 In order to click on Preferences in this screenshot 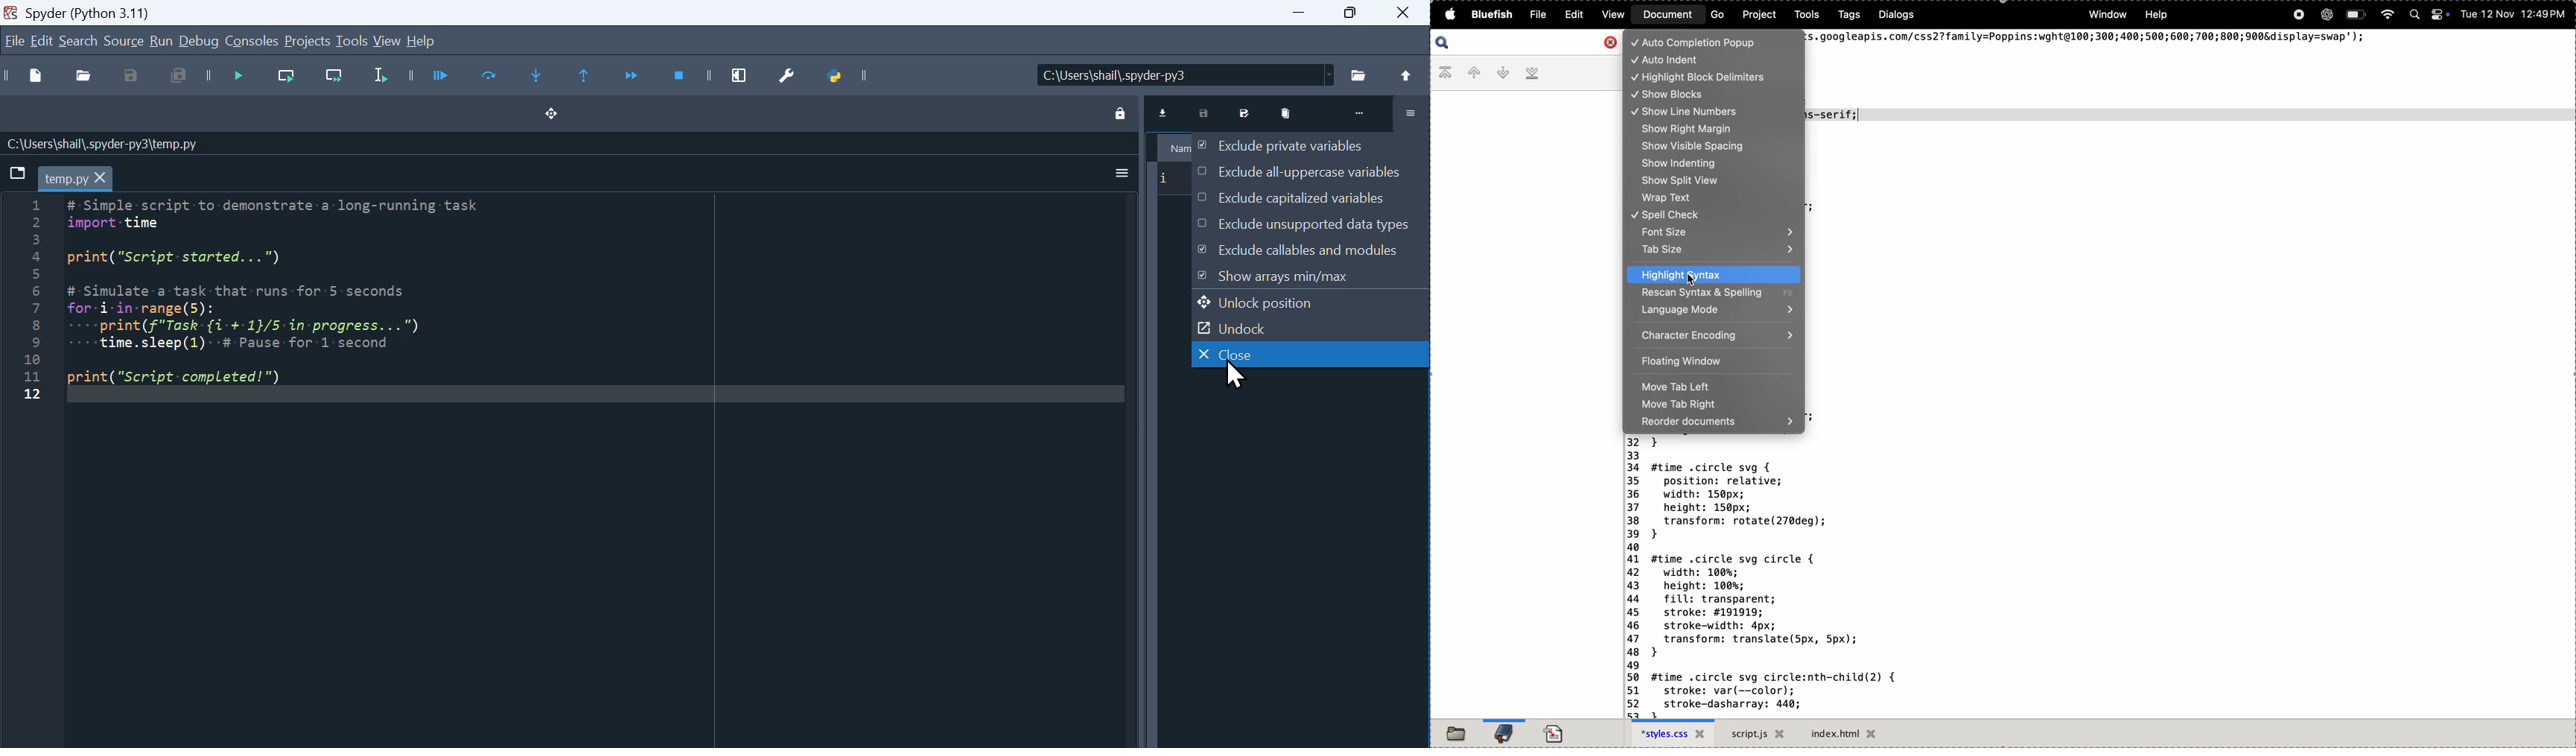, I will do `click(787, 77)`.